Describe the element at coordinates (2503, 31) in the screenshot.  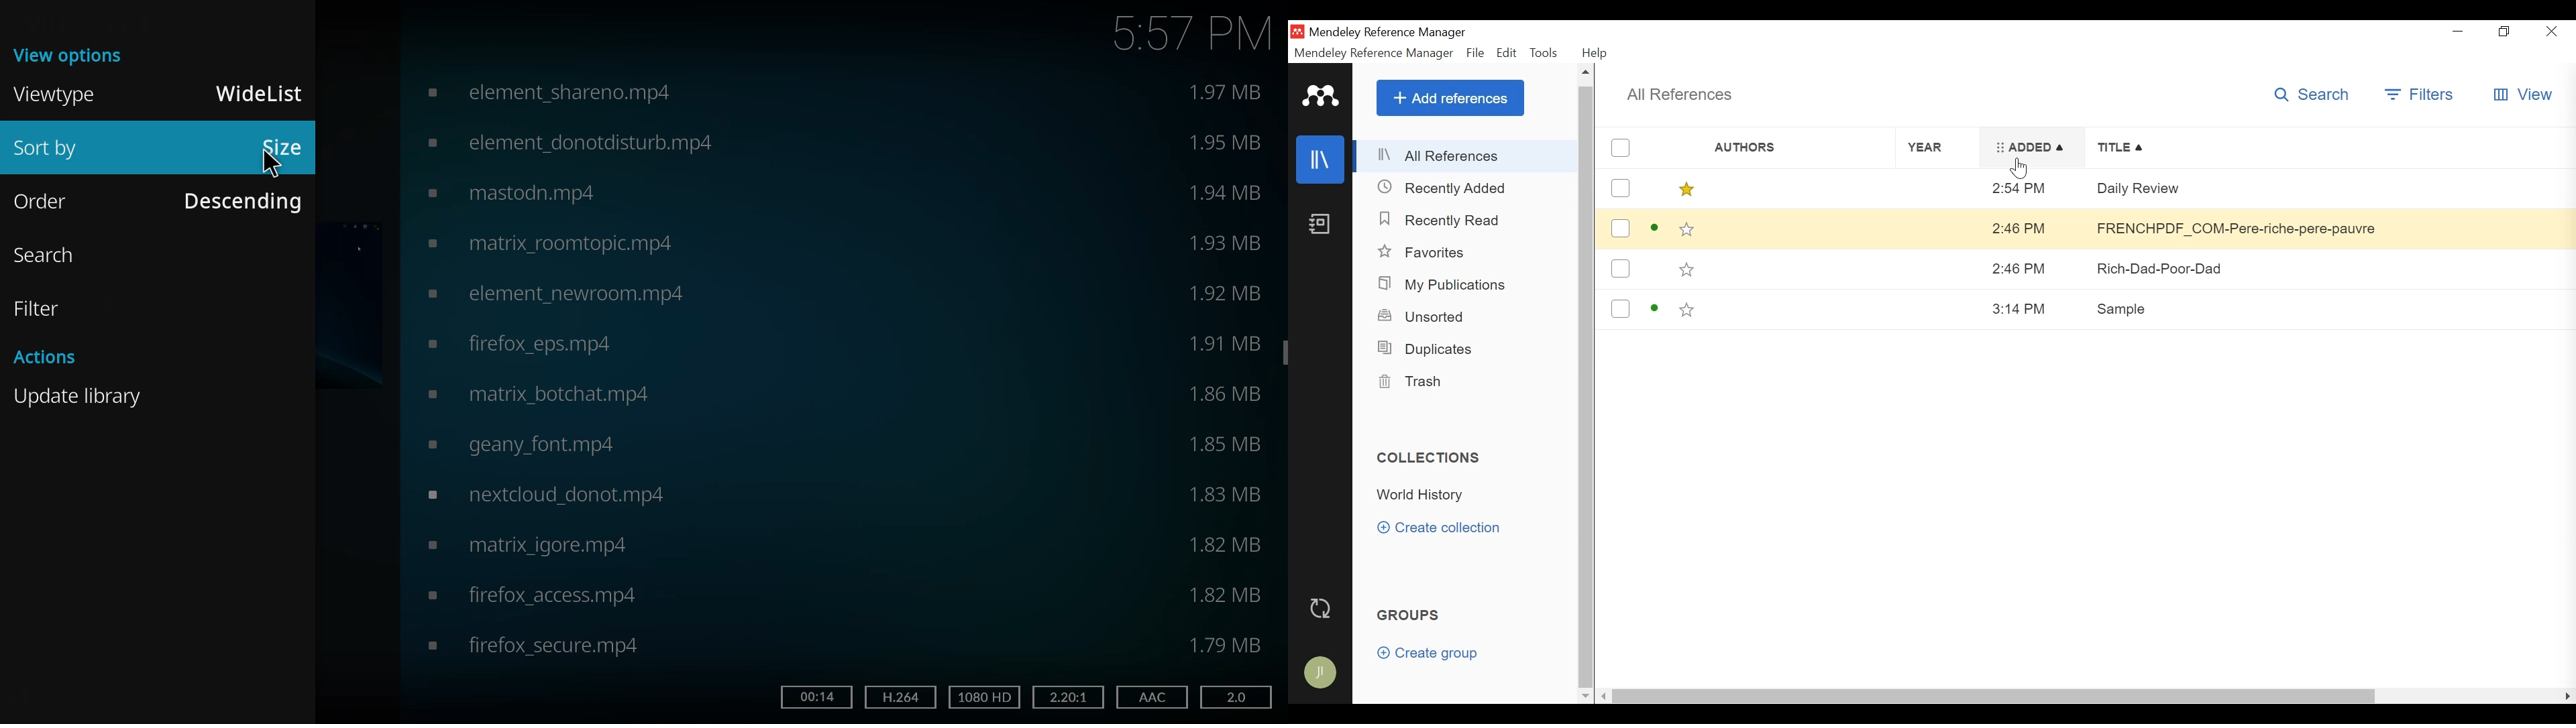
I see `Restore` at that location.